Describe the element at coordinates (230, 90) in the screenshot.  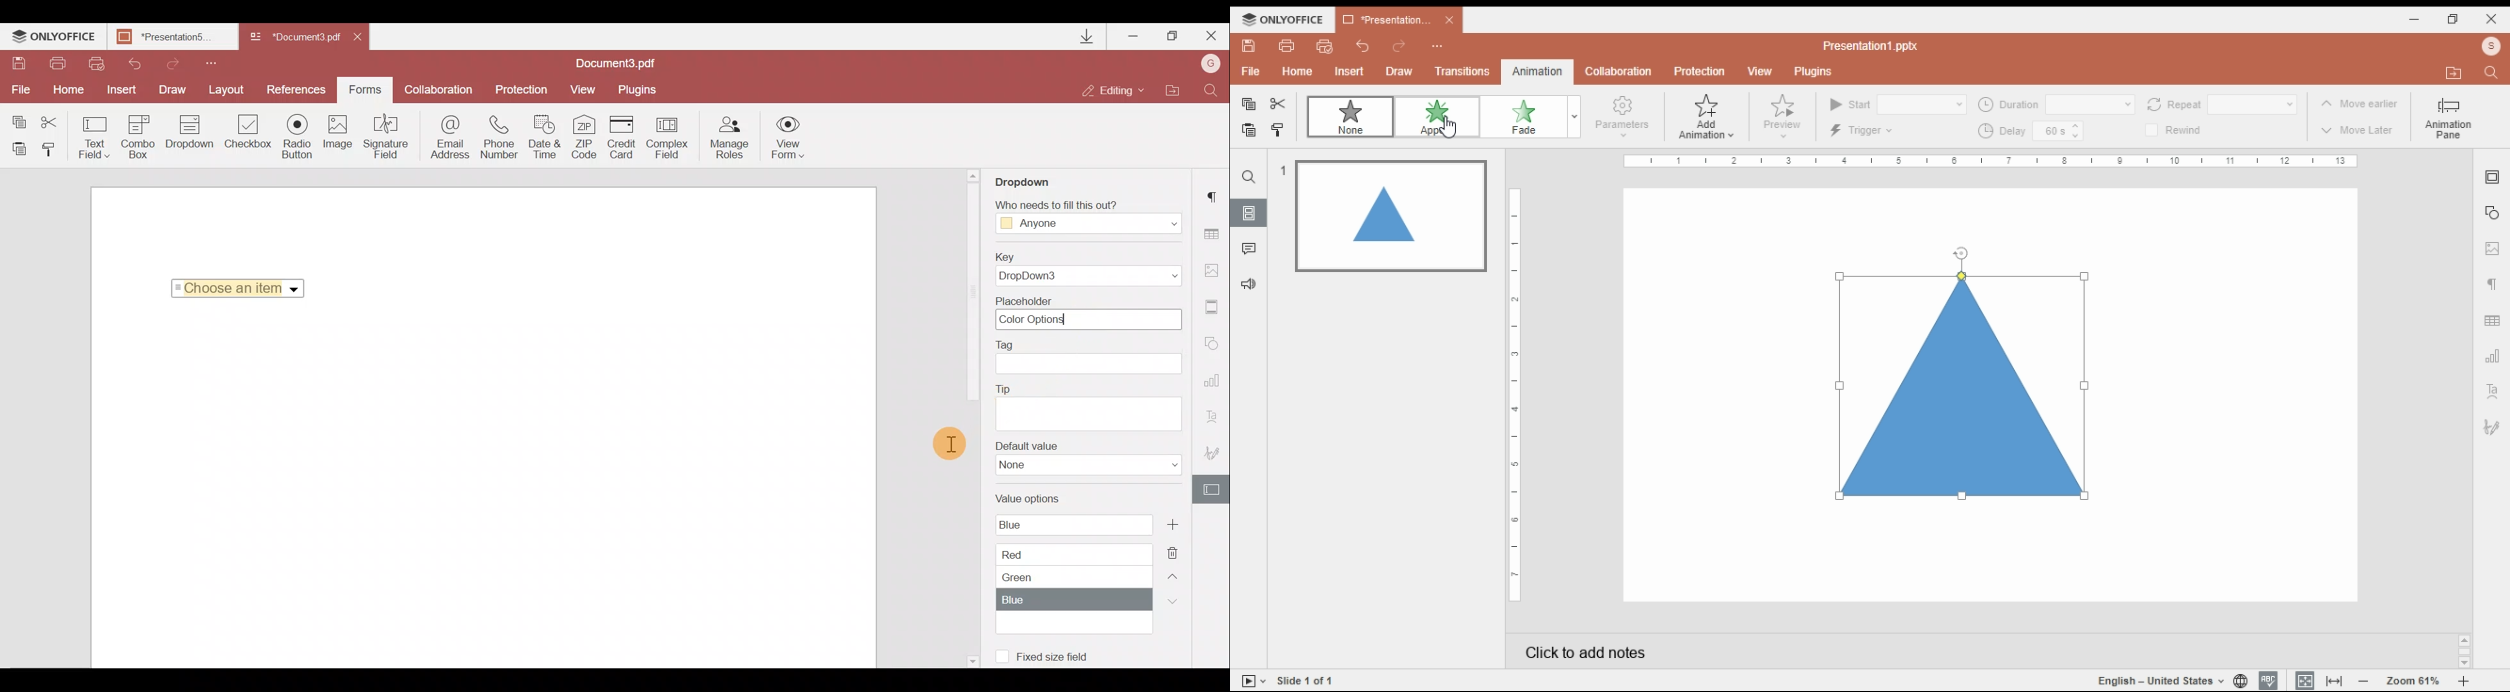
I see `Layout` at that location.